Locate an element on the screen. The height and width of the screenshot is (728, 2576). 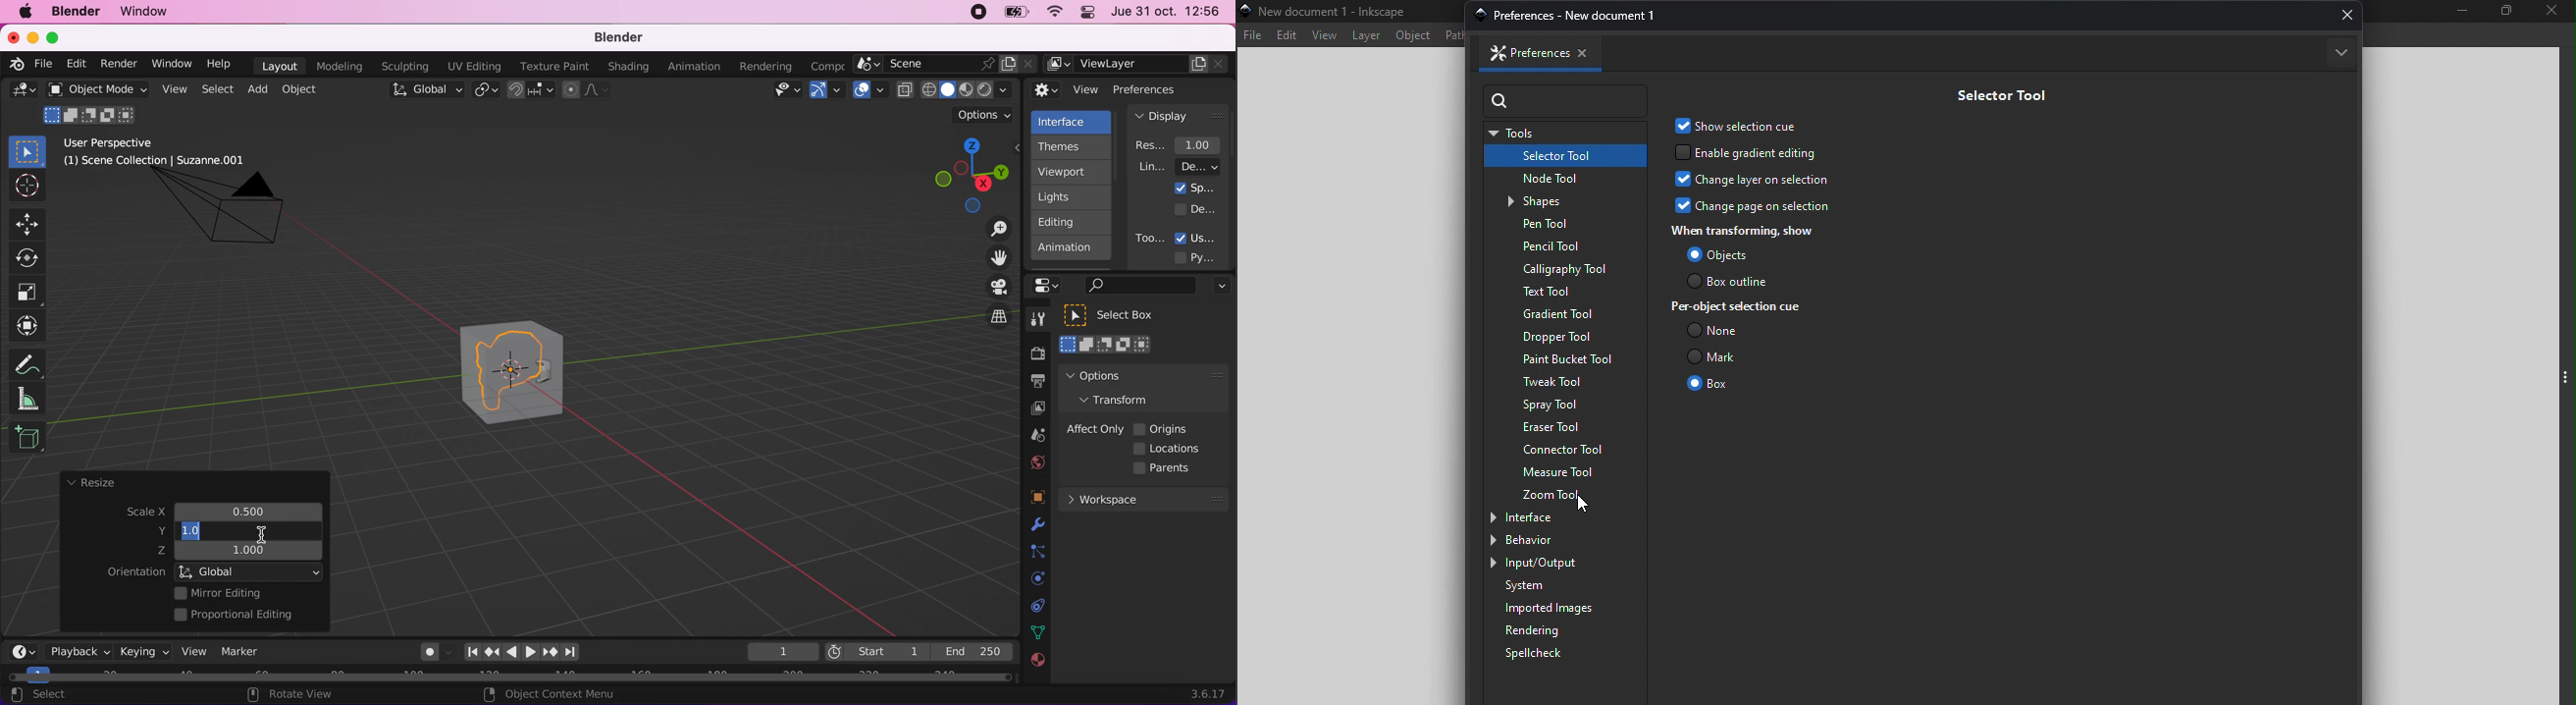
select box is located at coordinates (27, 151).